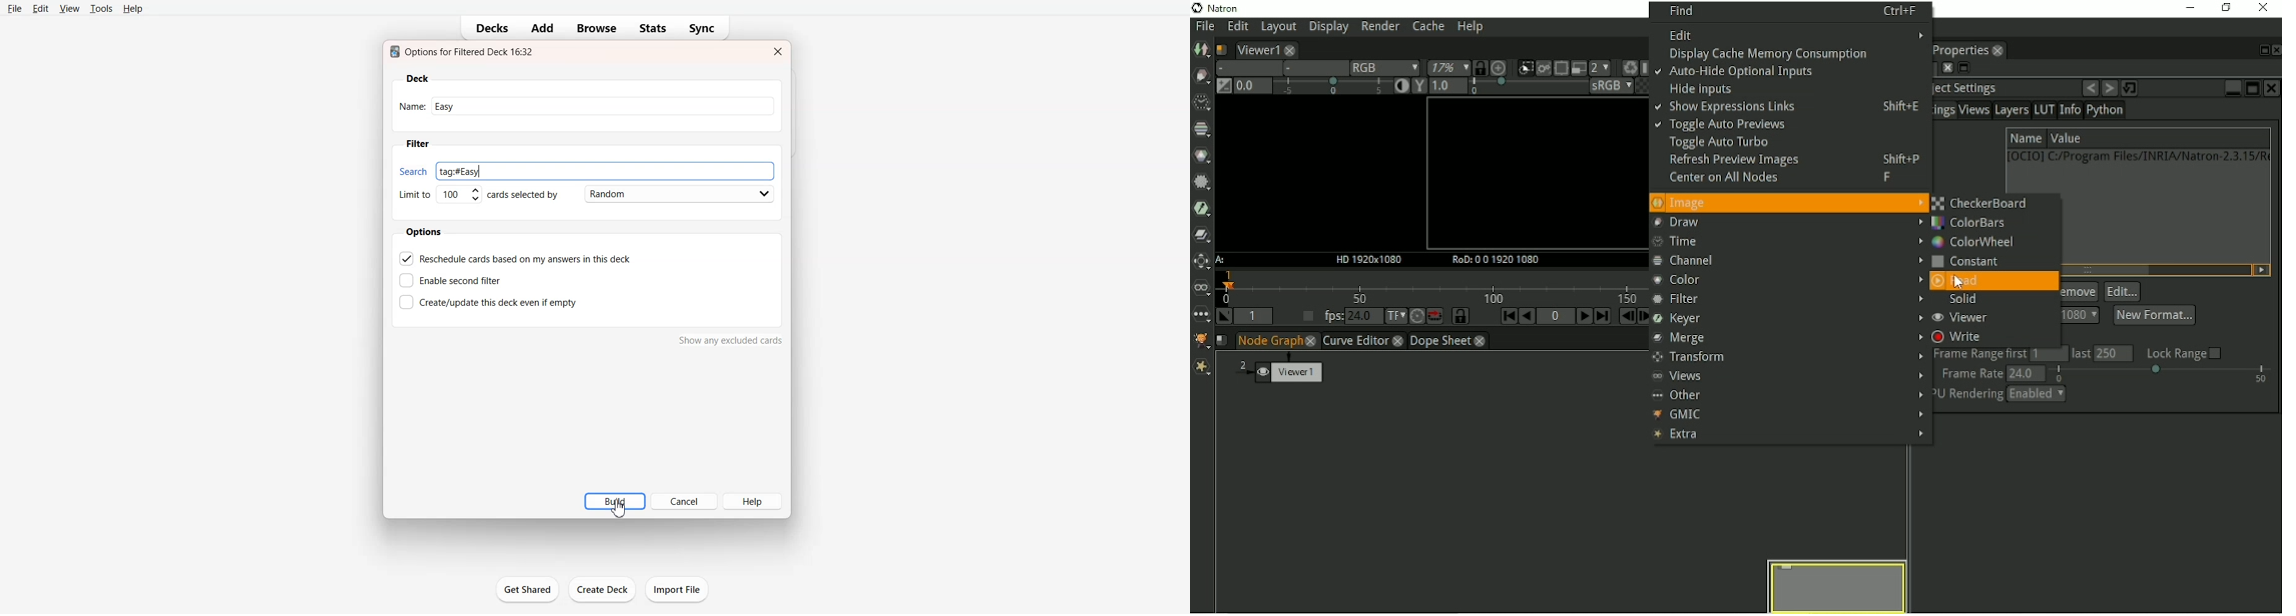 The height and width of the screenshot is (616, 2296). Describe the element at coordinates (541, 28) in the screenshot. I see `Add` at that location.